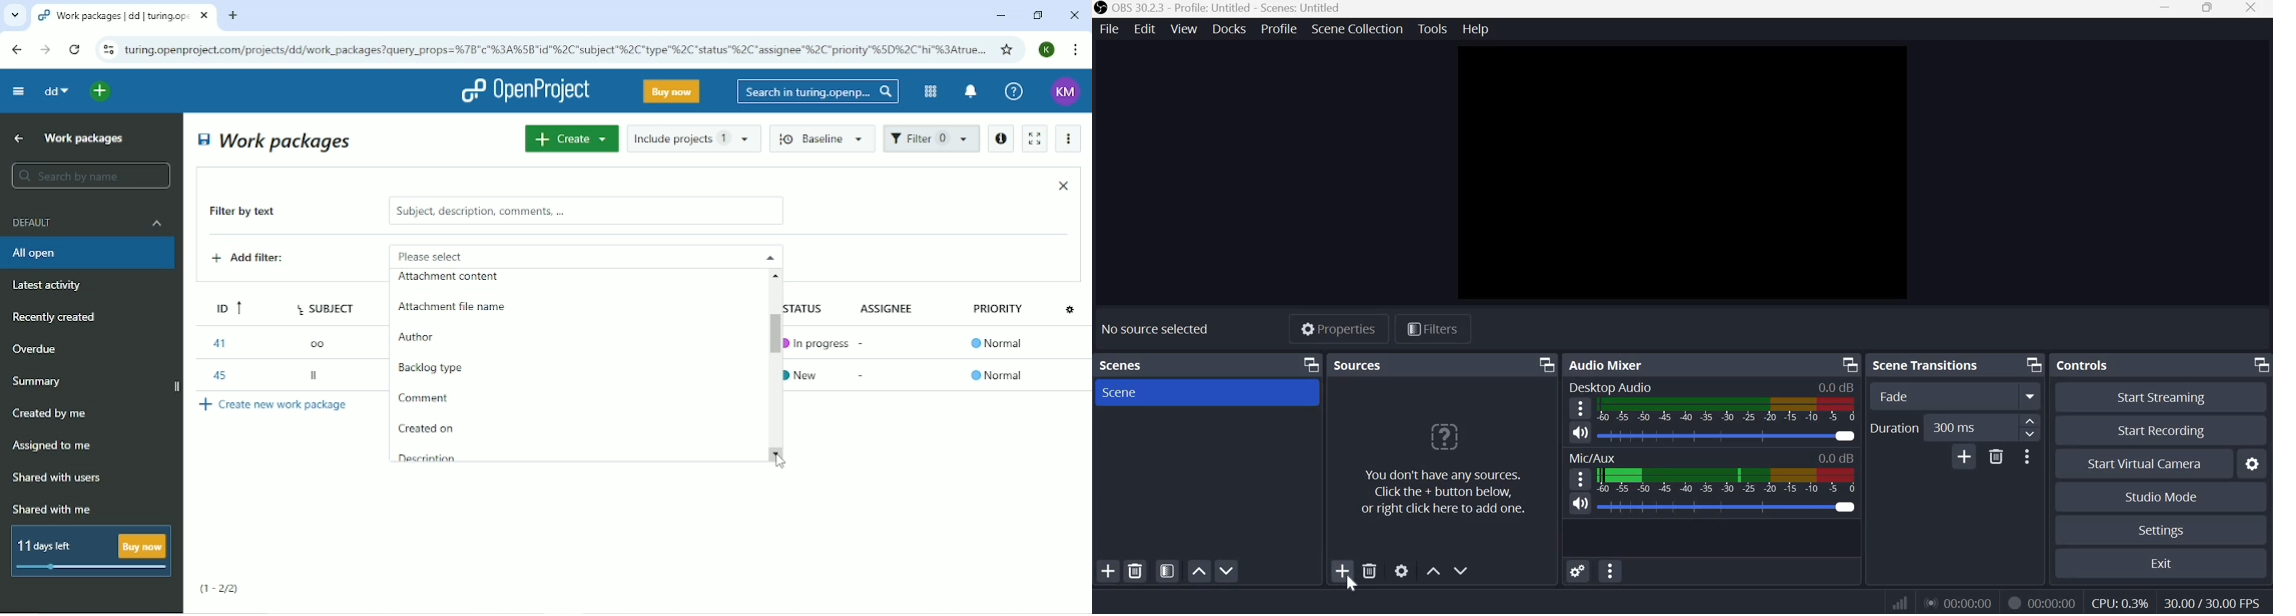 The height and width of the screenshot is (616, 2296). Describe the element at coordinates (558, 255) in the screenshot. I see `Please select` at that location.